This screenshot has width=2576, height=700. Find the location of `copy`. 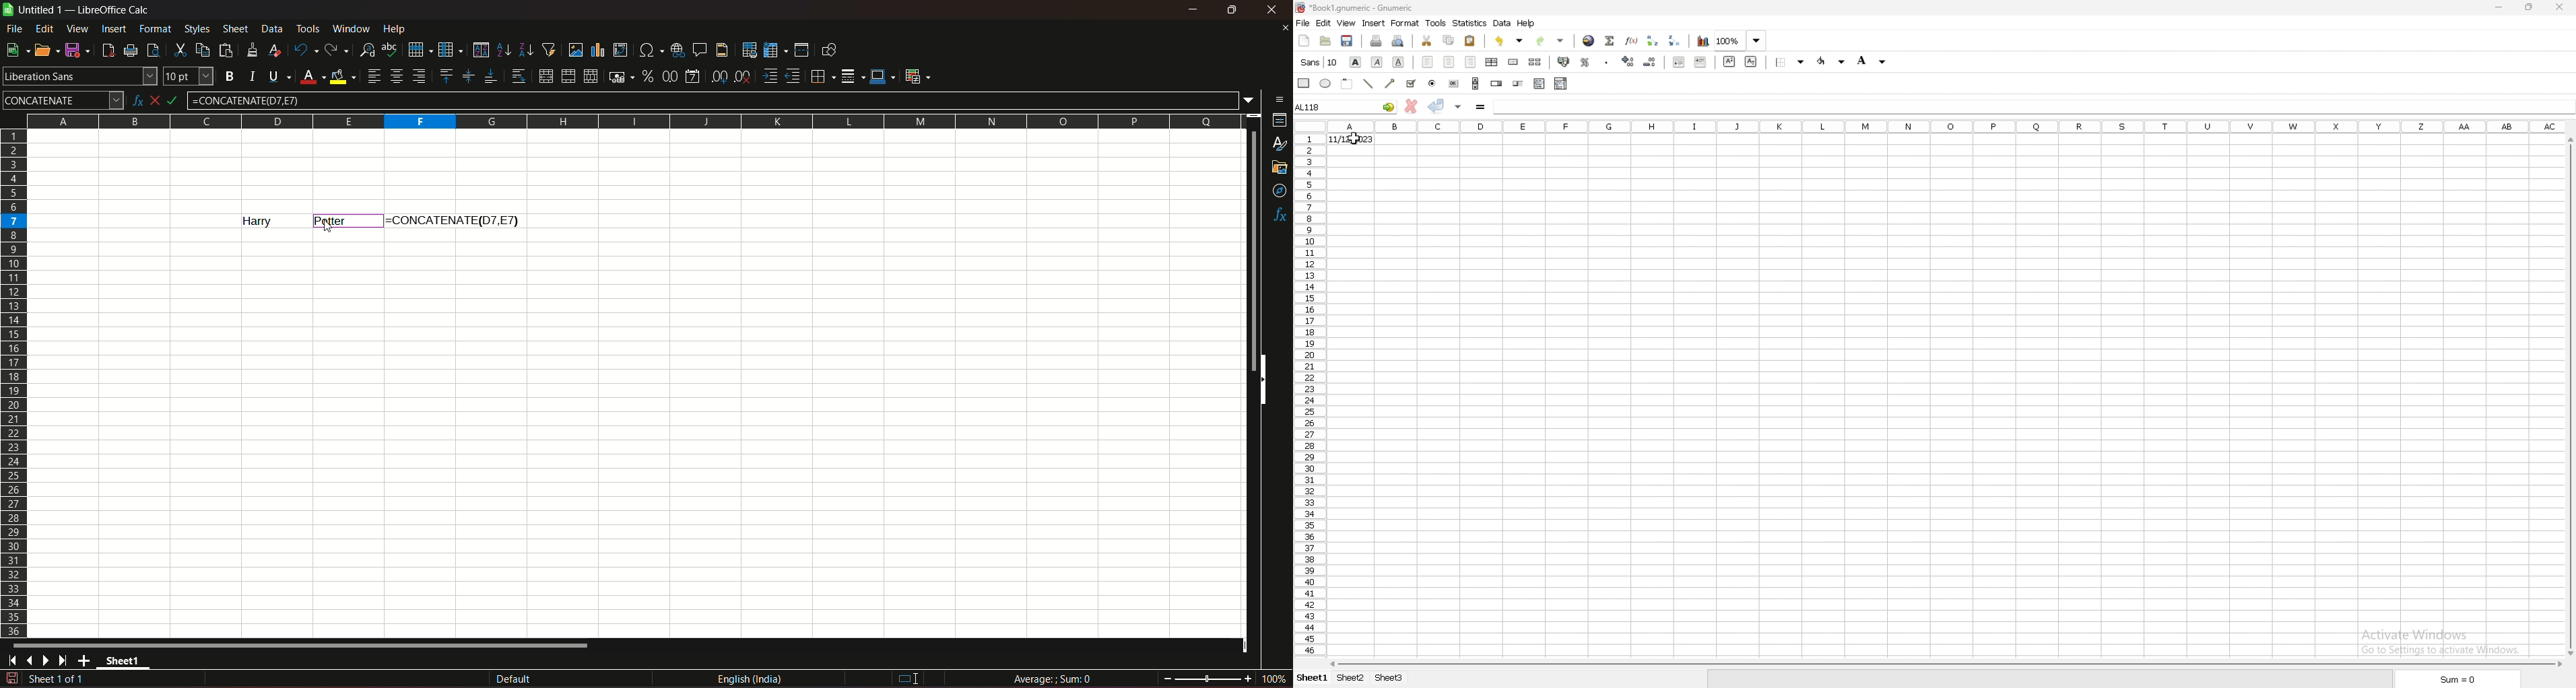

copy is located at coordinates (203, 50).